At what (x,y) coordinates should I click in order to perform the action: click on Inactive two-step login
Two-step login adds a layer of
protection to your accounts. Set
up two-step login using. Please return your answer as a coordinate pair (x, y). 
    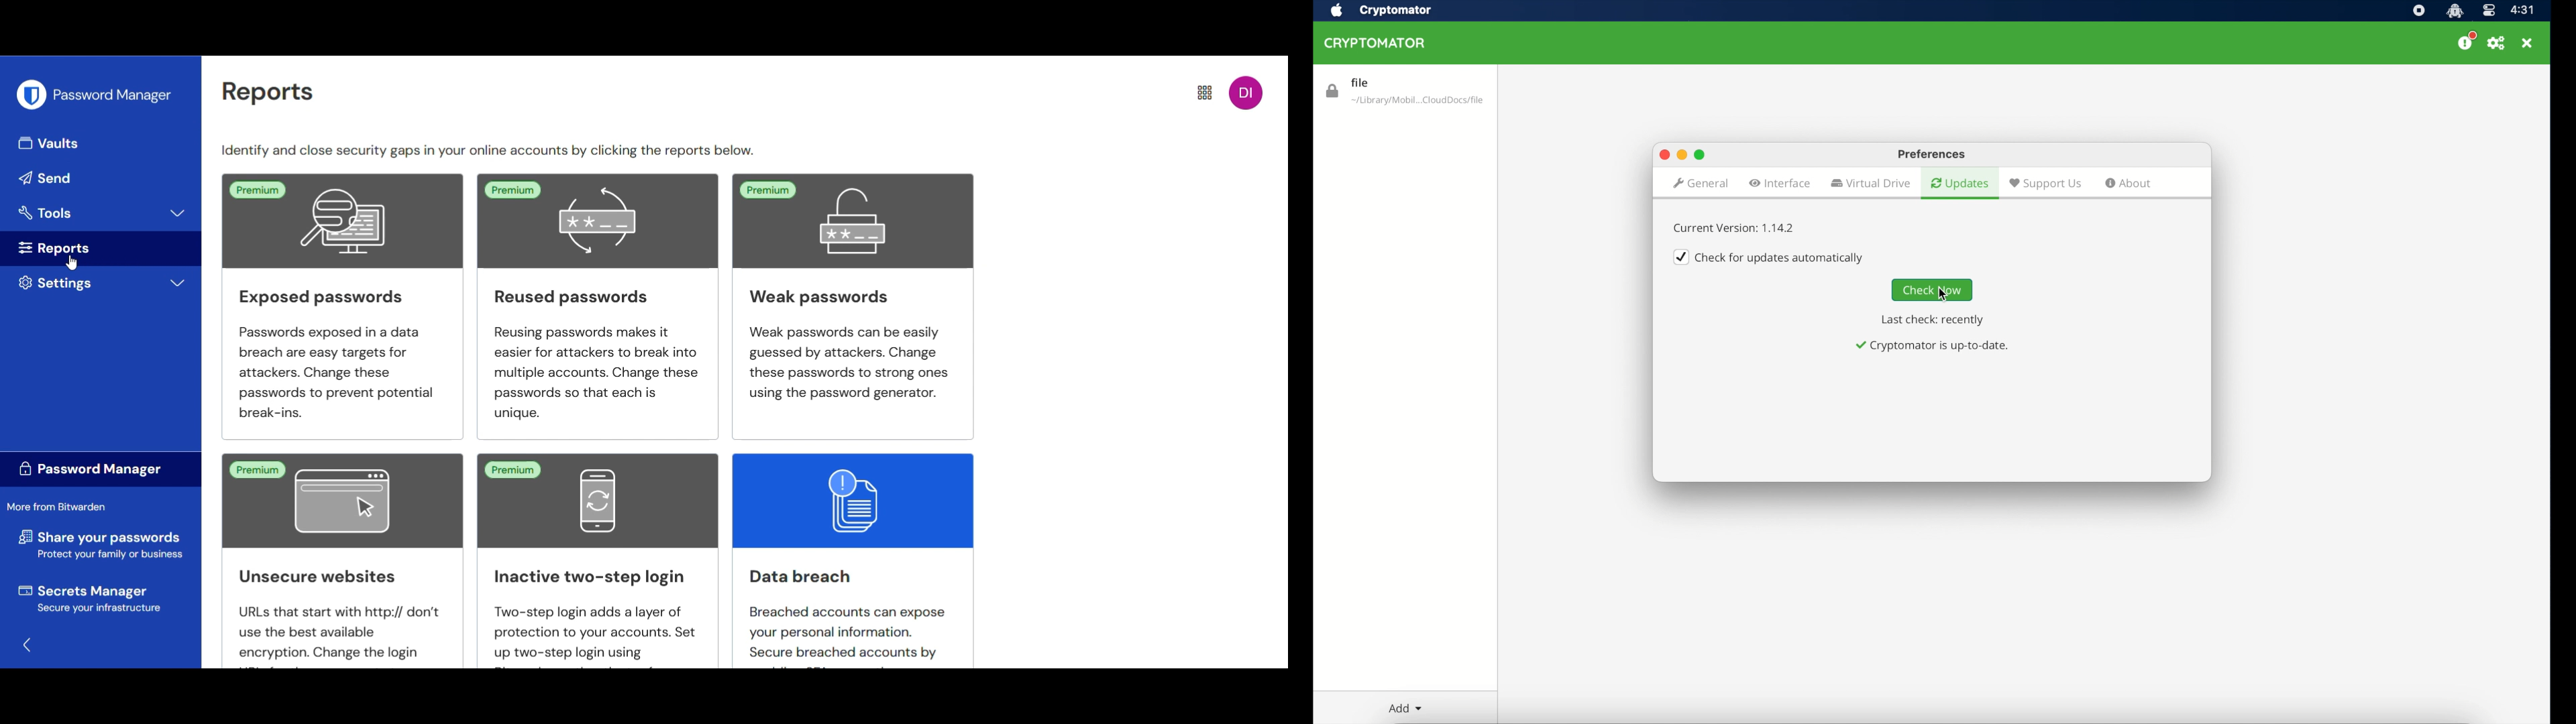
    Looking at the image, I should click on (599, 560).